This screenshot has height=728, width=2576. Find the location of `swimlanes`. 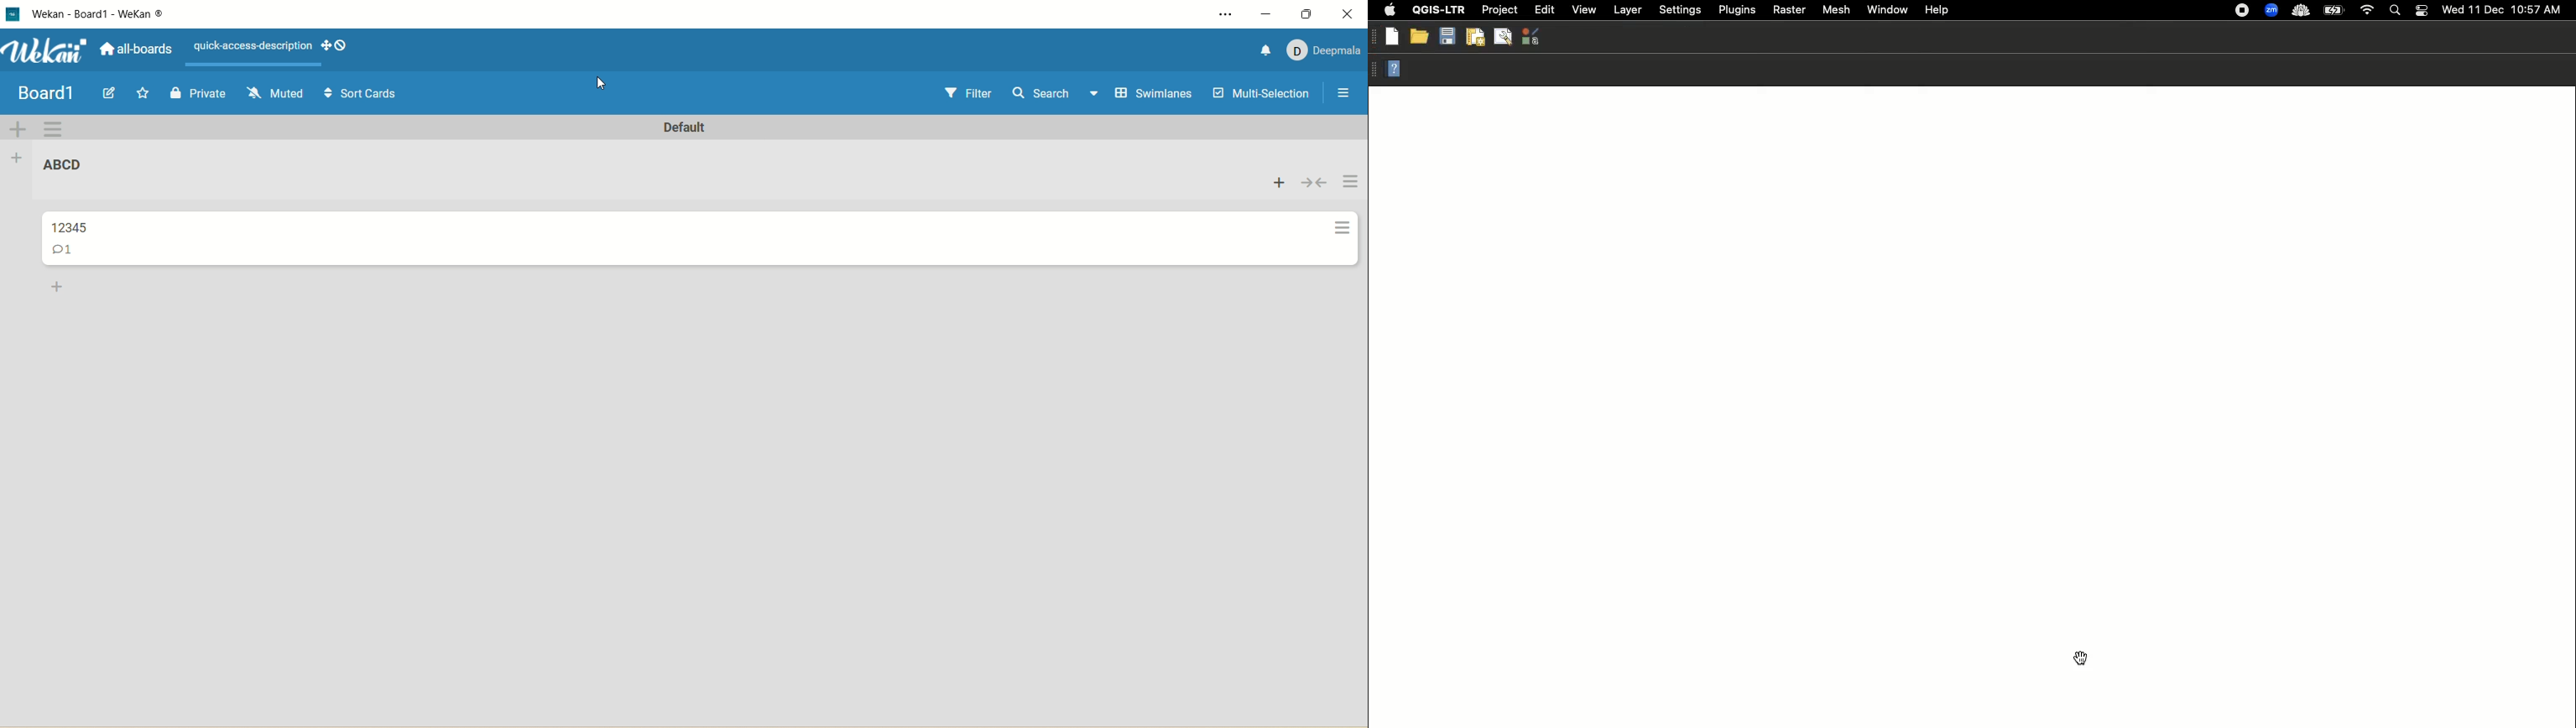

swimlanes is located at coordinates (1156, 95).